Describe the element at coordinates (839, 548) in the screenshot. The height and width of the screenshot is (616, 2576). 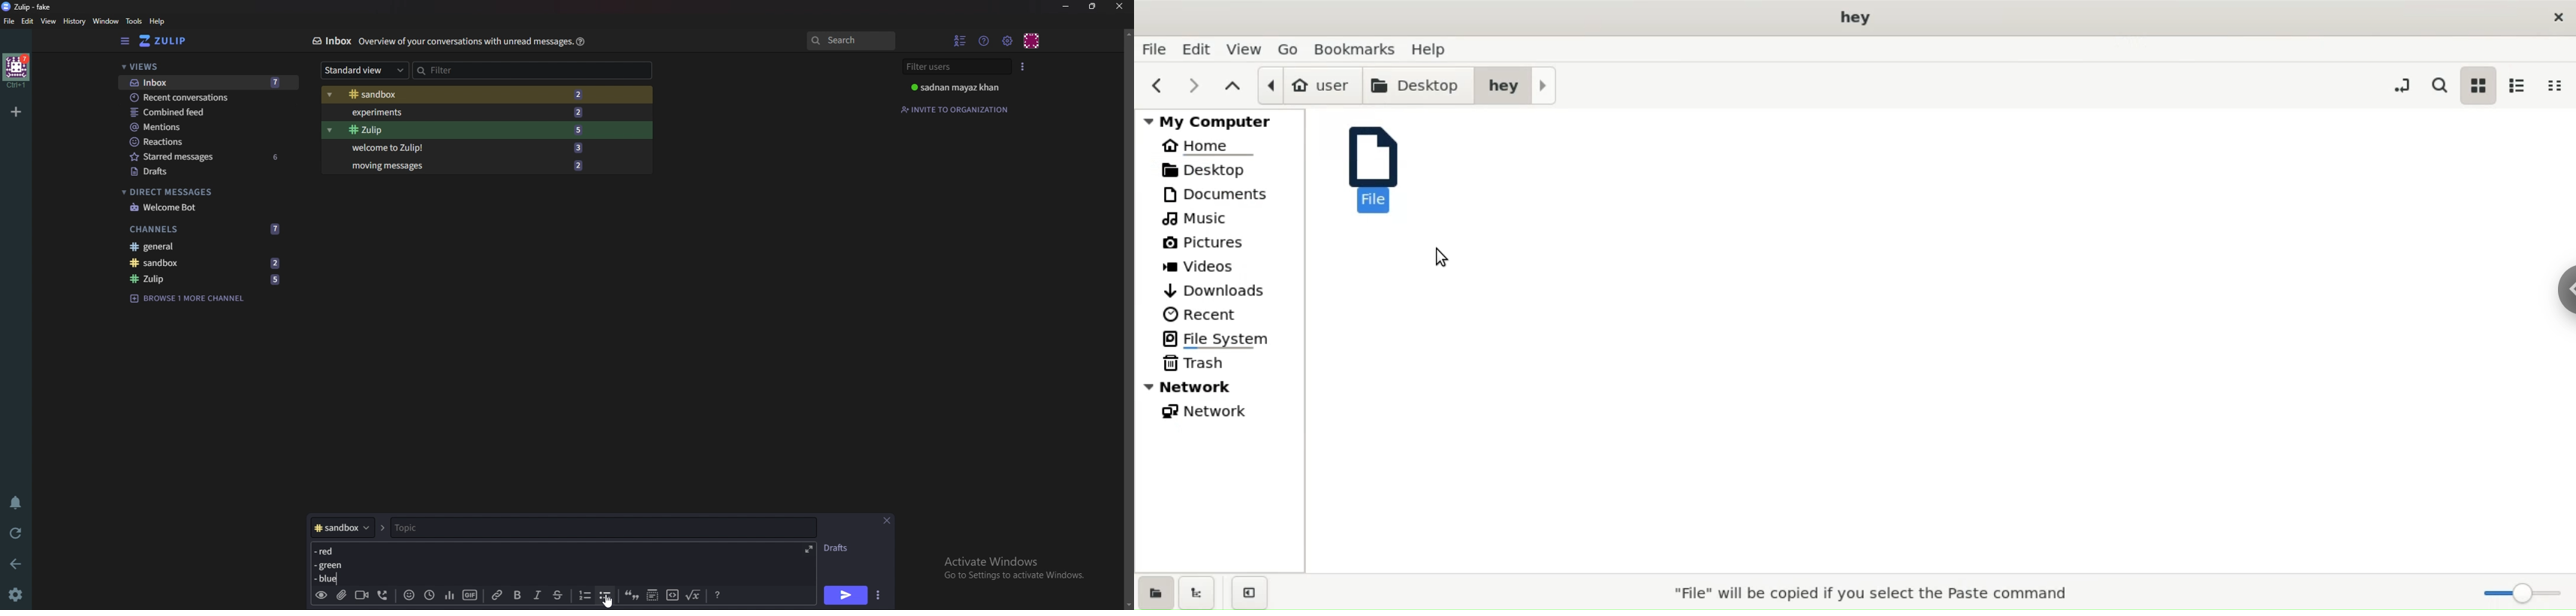
I see `Drafts` at that location.